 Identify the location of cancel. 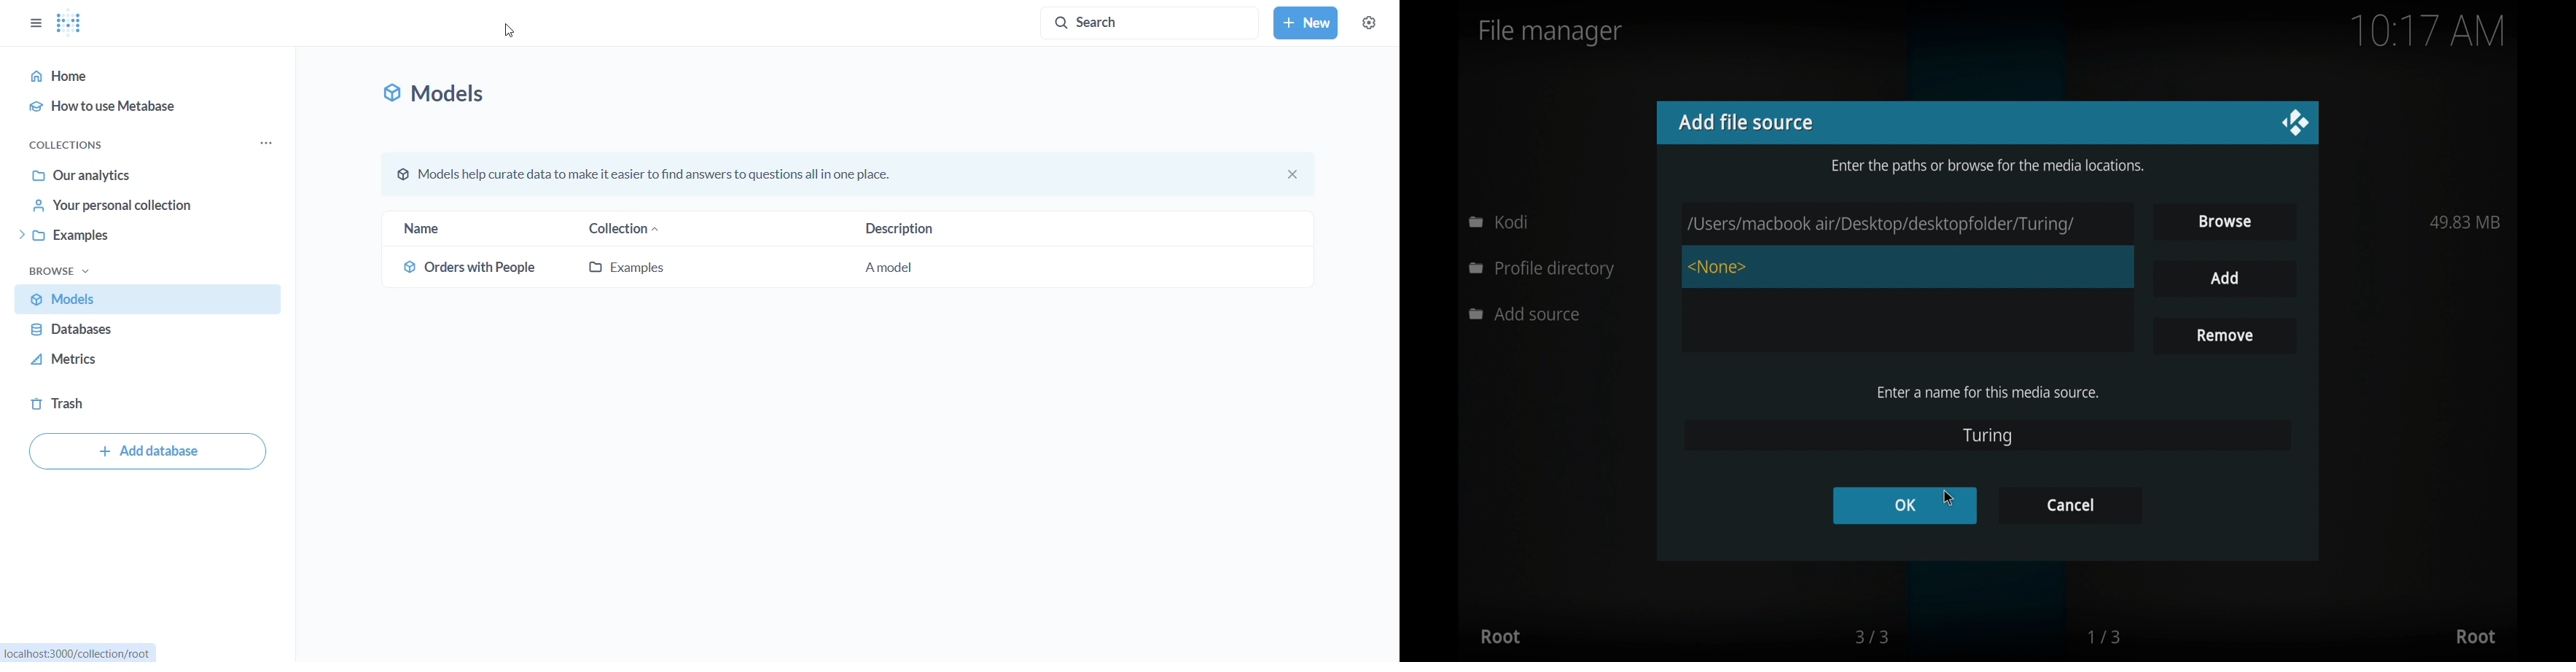
(2069, 504).